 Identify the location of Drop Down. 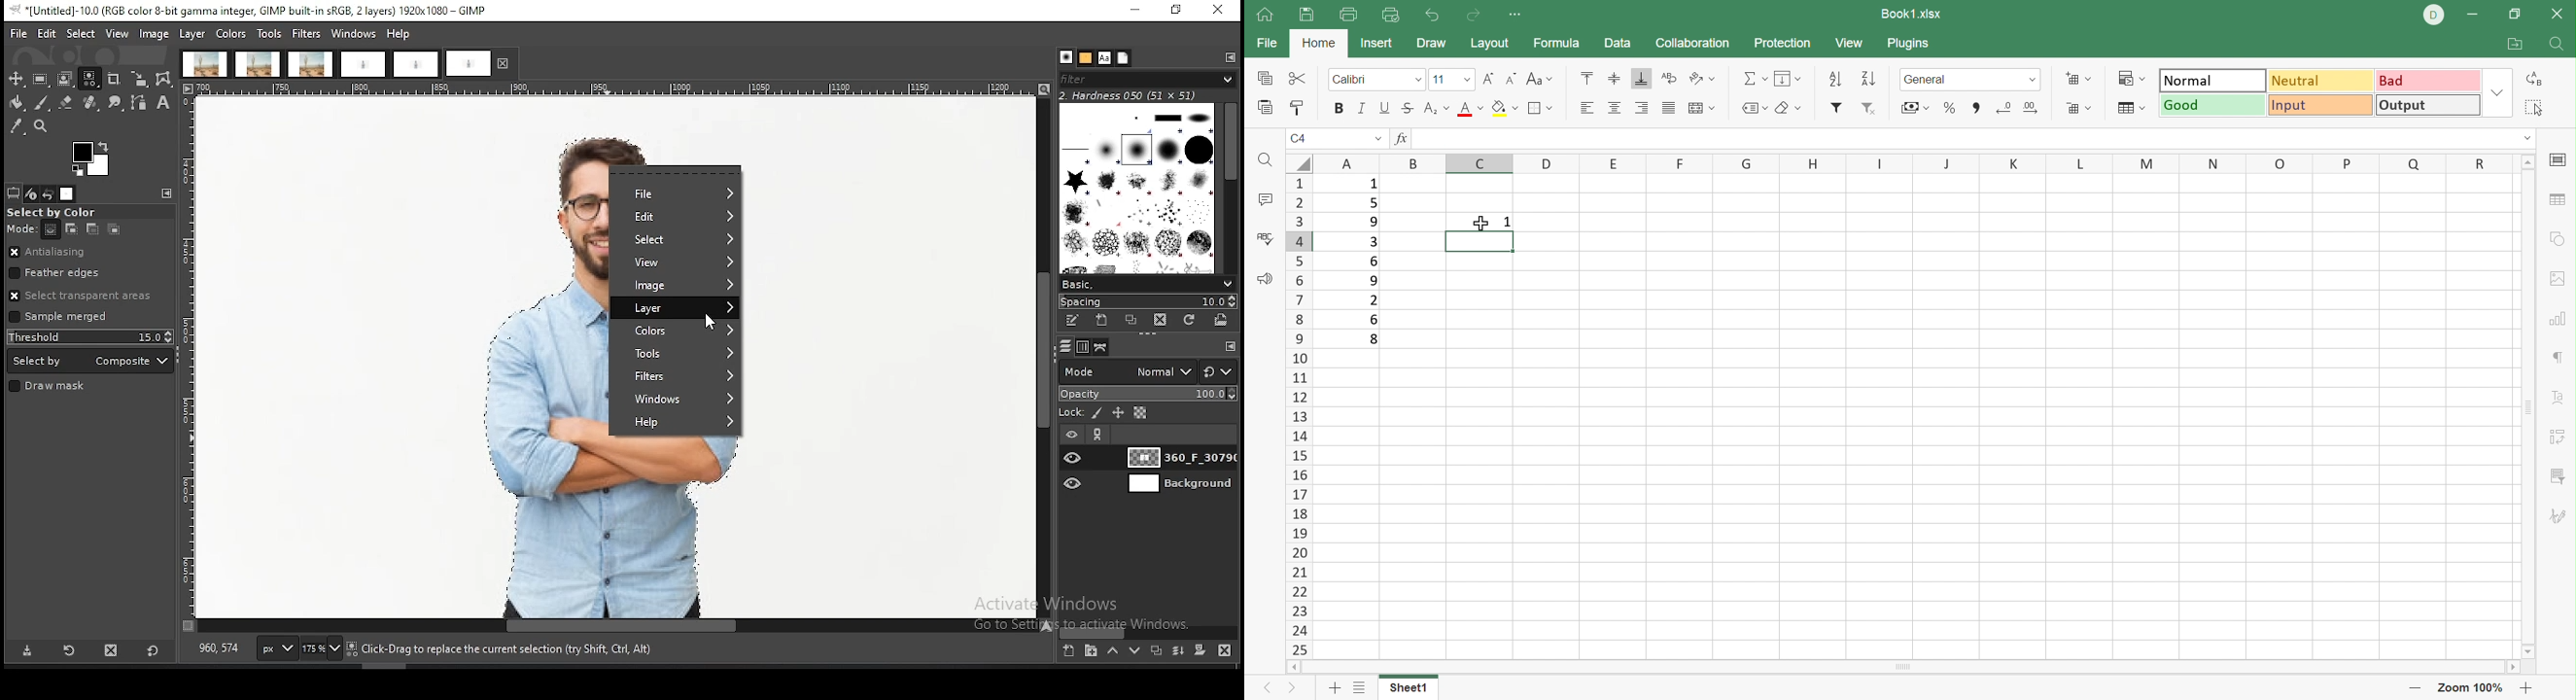
(1417, 80).